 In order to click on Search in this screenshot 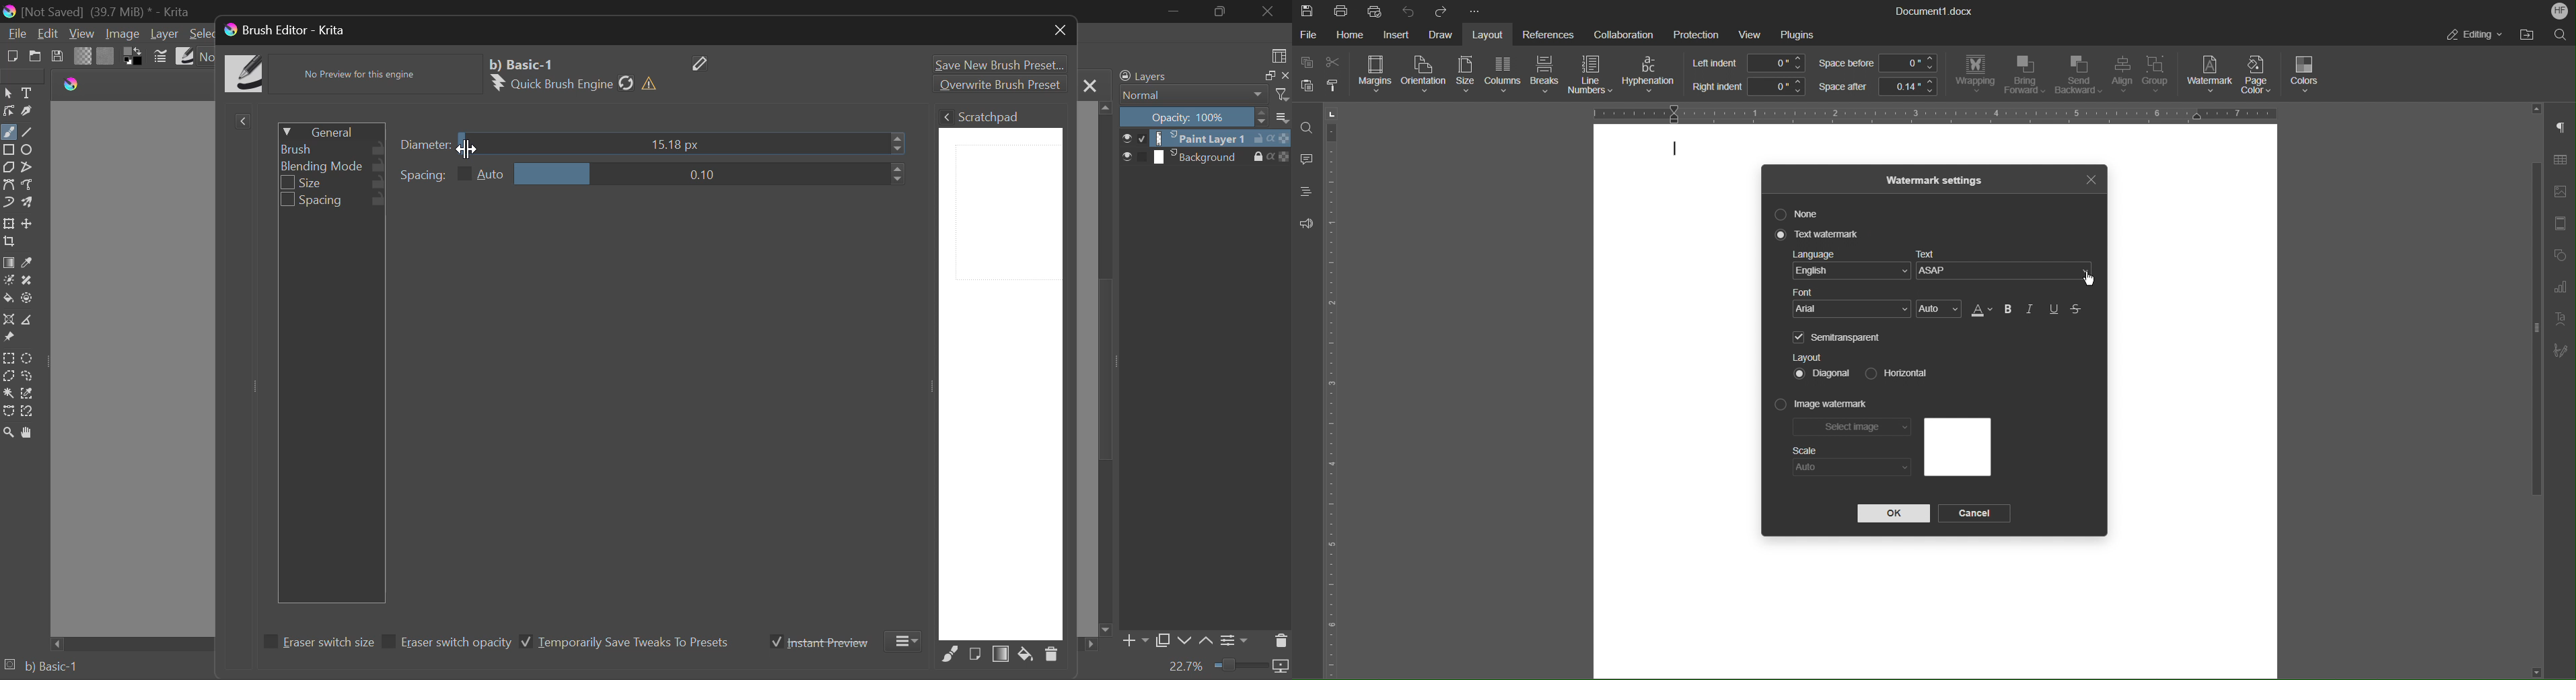, I will do `click(2560, 34)`.